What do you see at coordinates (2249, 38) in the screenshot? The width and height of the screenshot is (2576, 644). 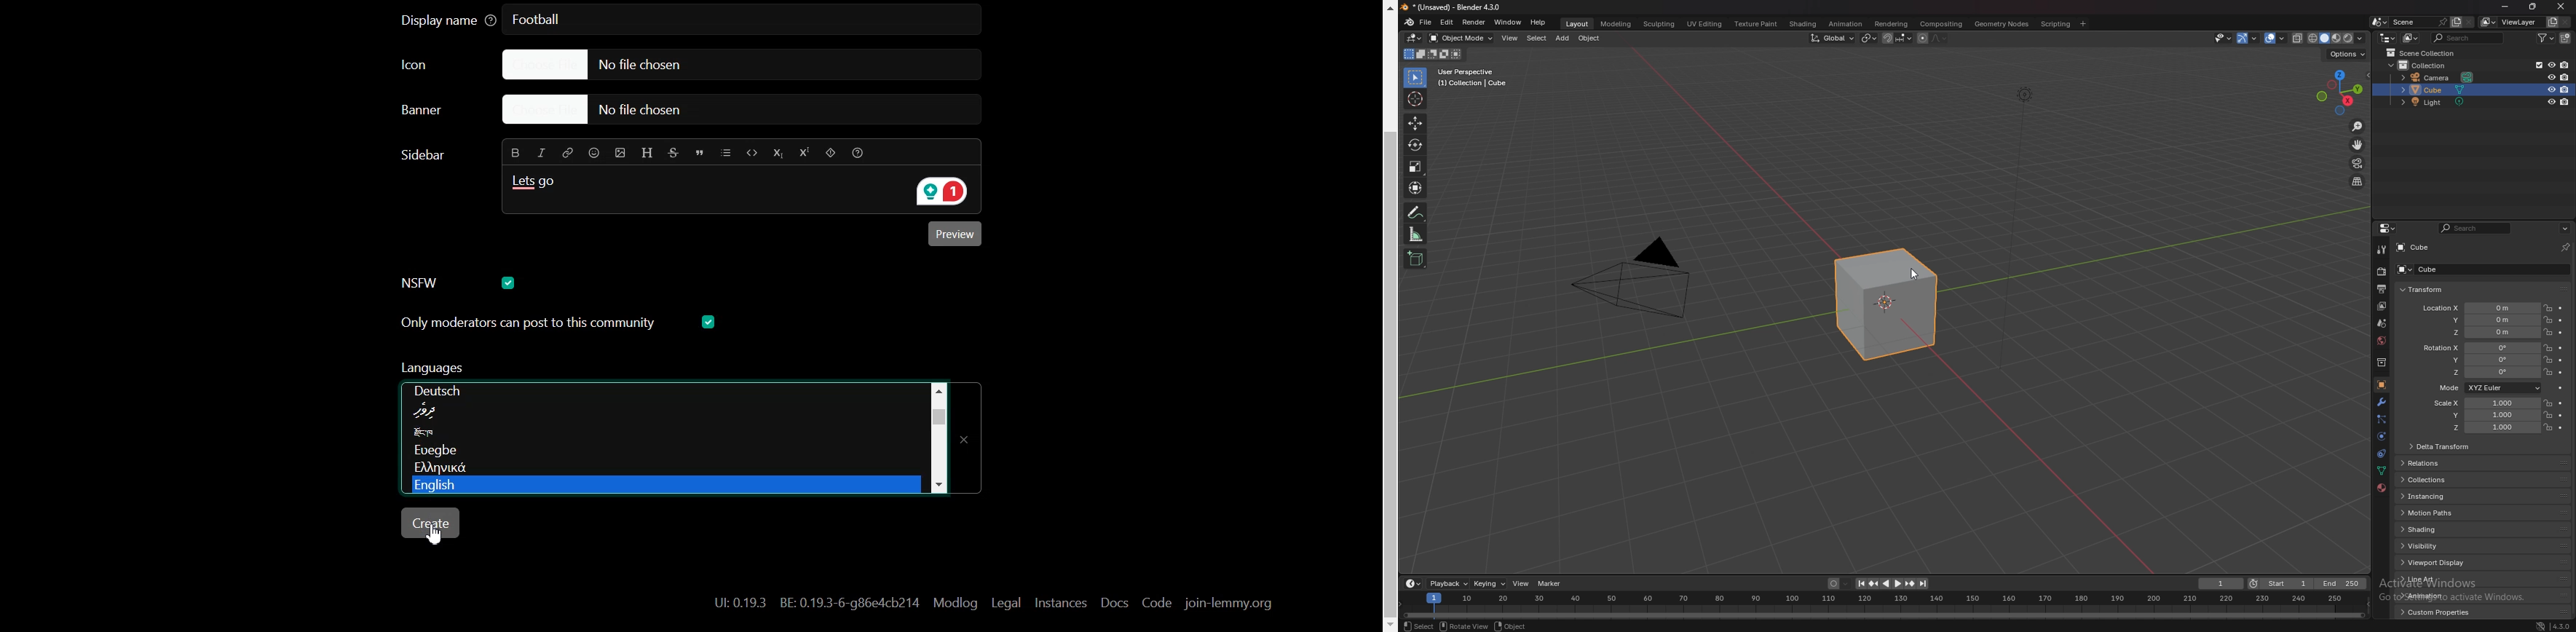 I see `show gizmo` at bounding box center [2249, 38].